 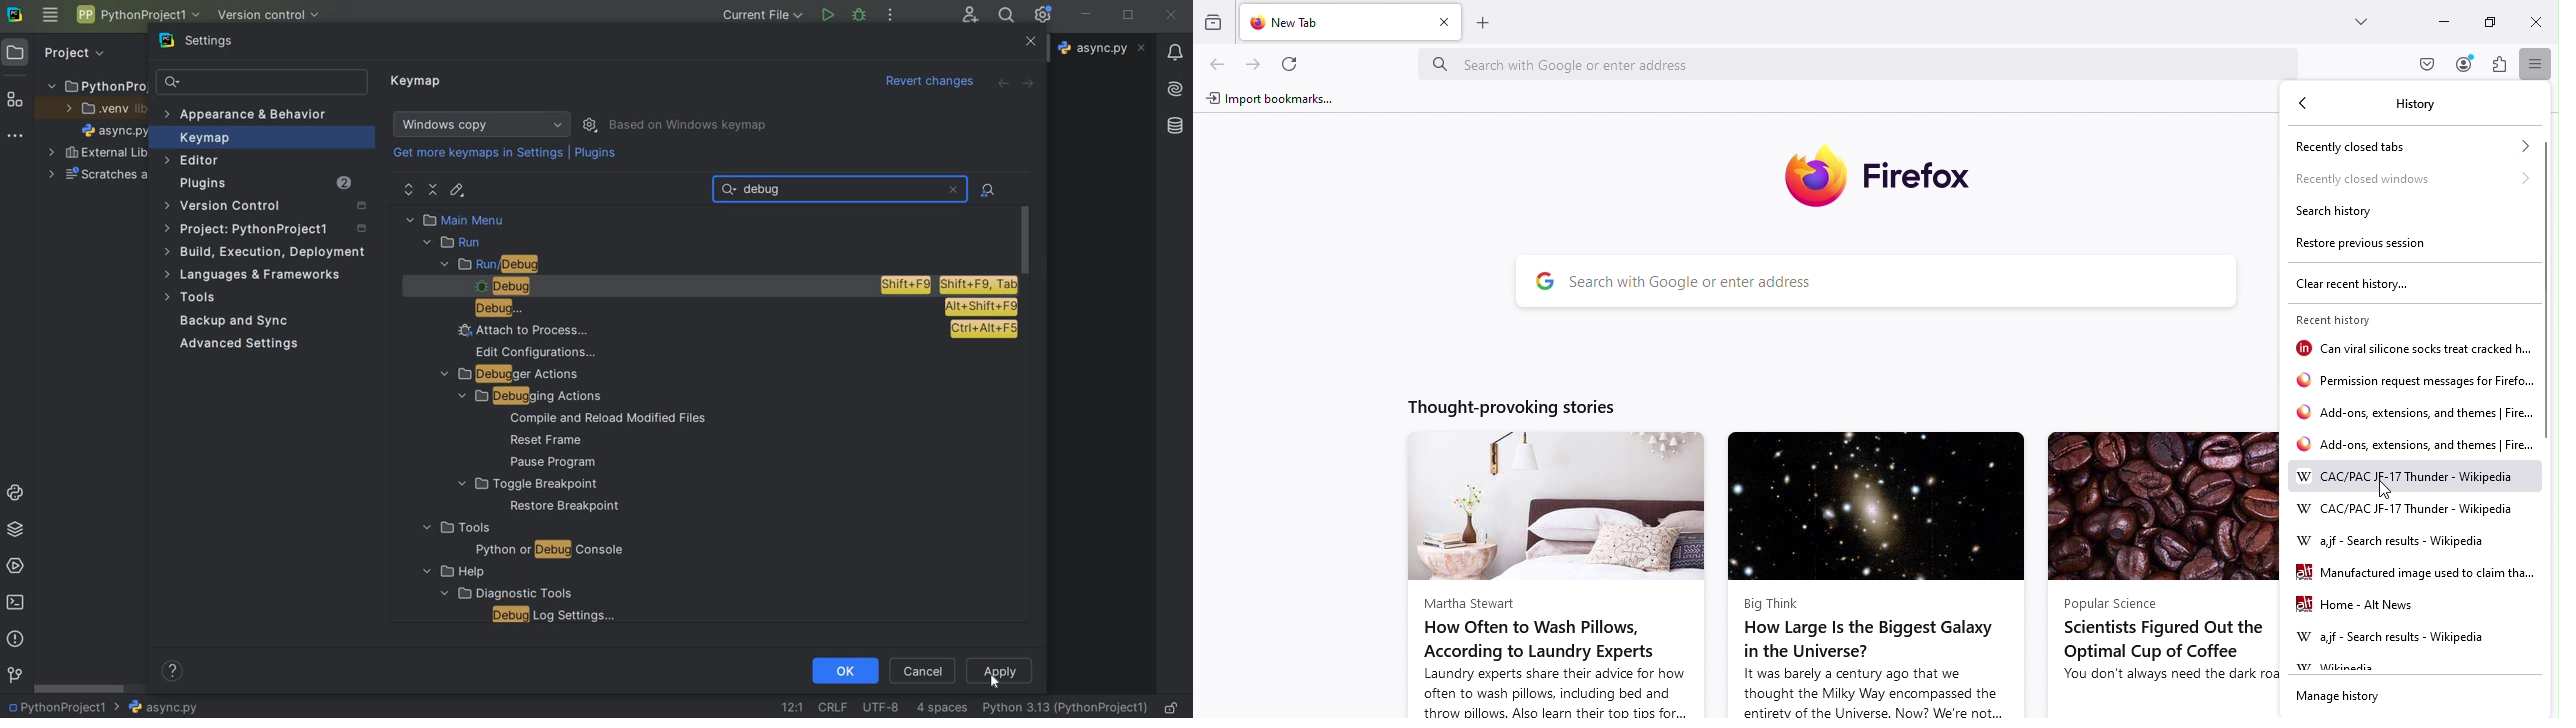 I want to click on Manage history, so click(x=2341, y=697).